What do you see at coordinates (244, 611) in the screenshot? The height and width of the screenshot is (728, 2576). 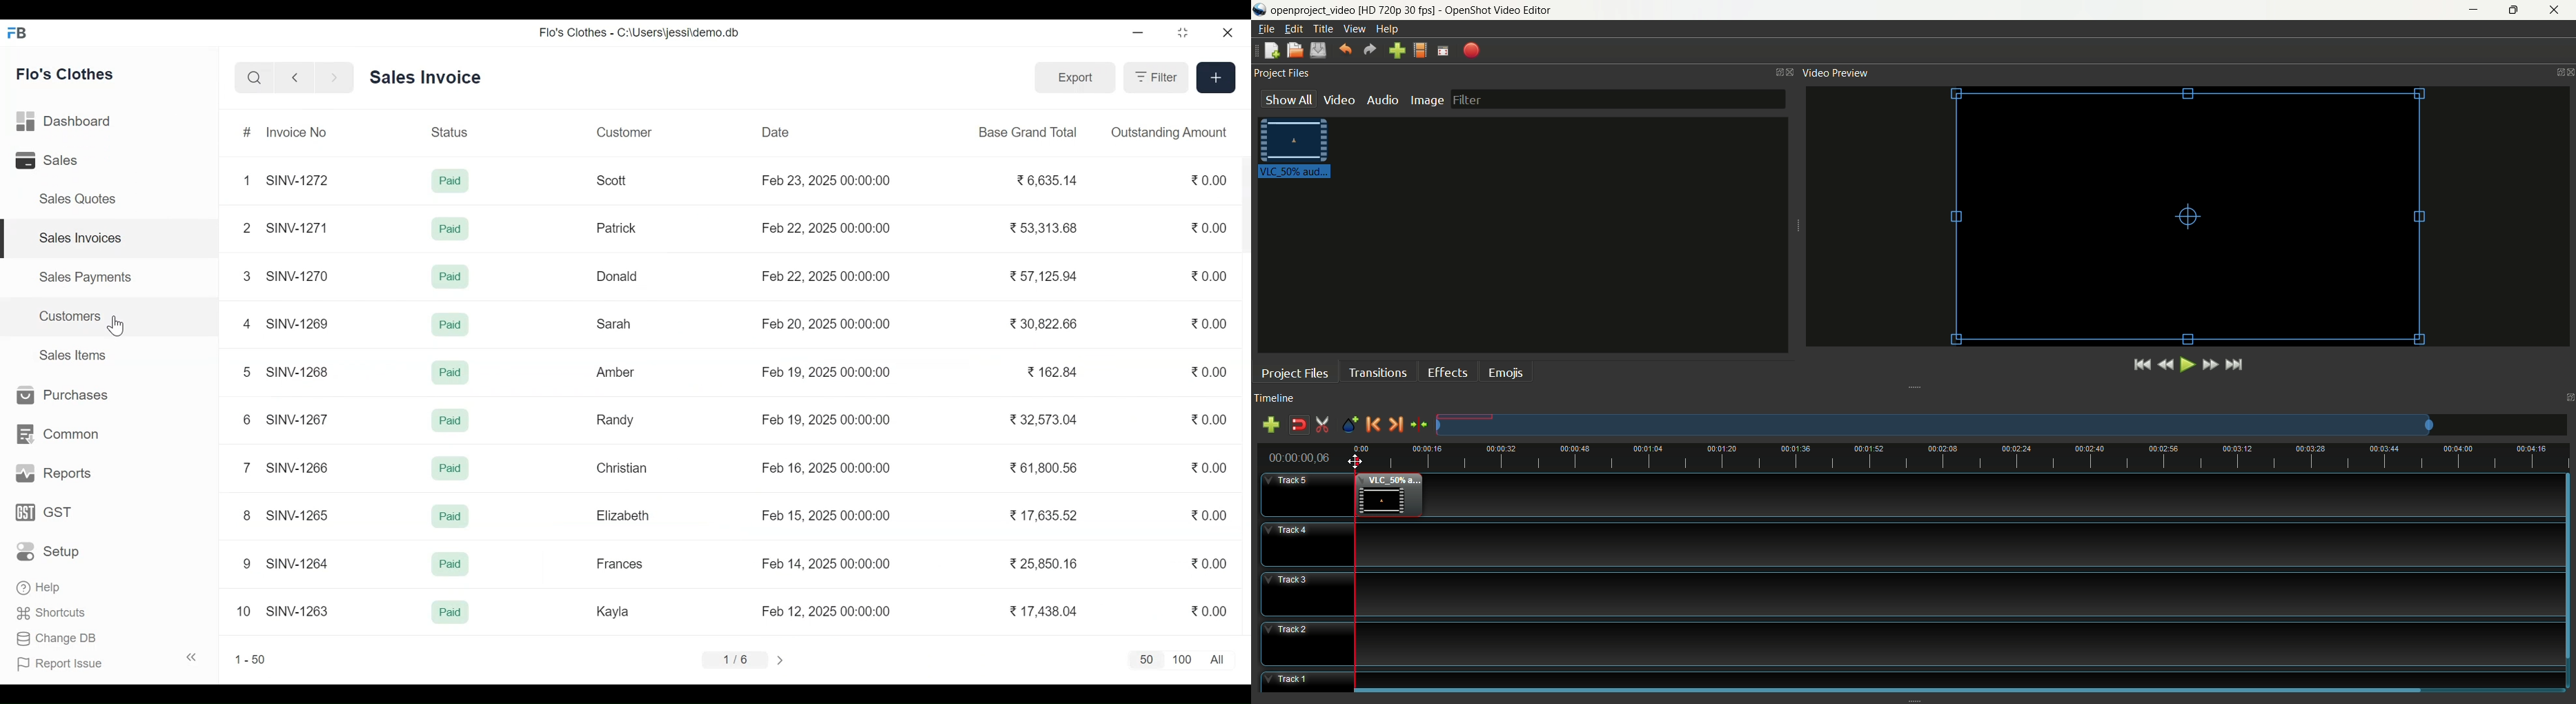 I see `10` at bounding box center [244, 611].